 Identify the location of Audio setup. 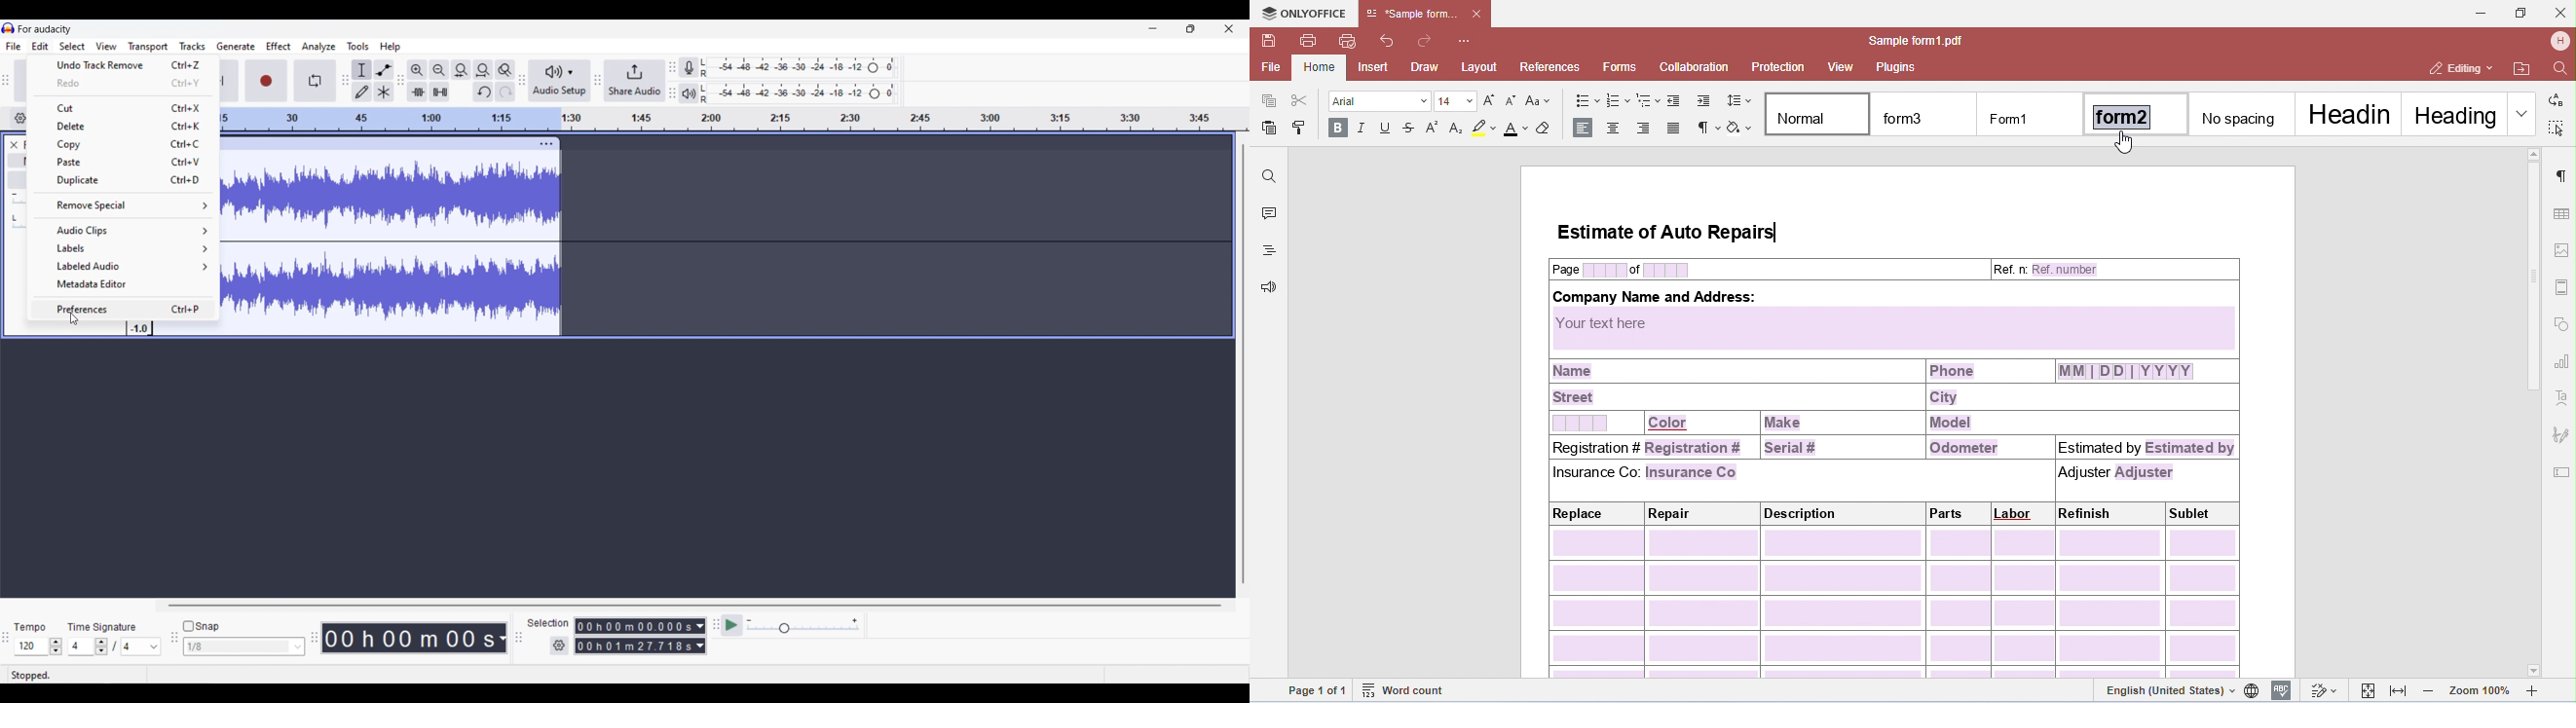
(559, 81).